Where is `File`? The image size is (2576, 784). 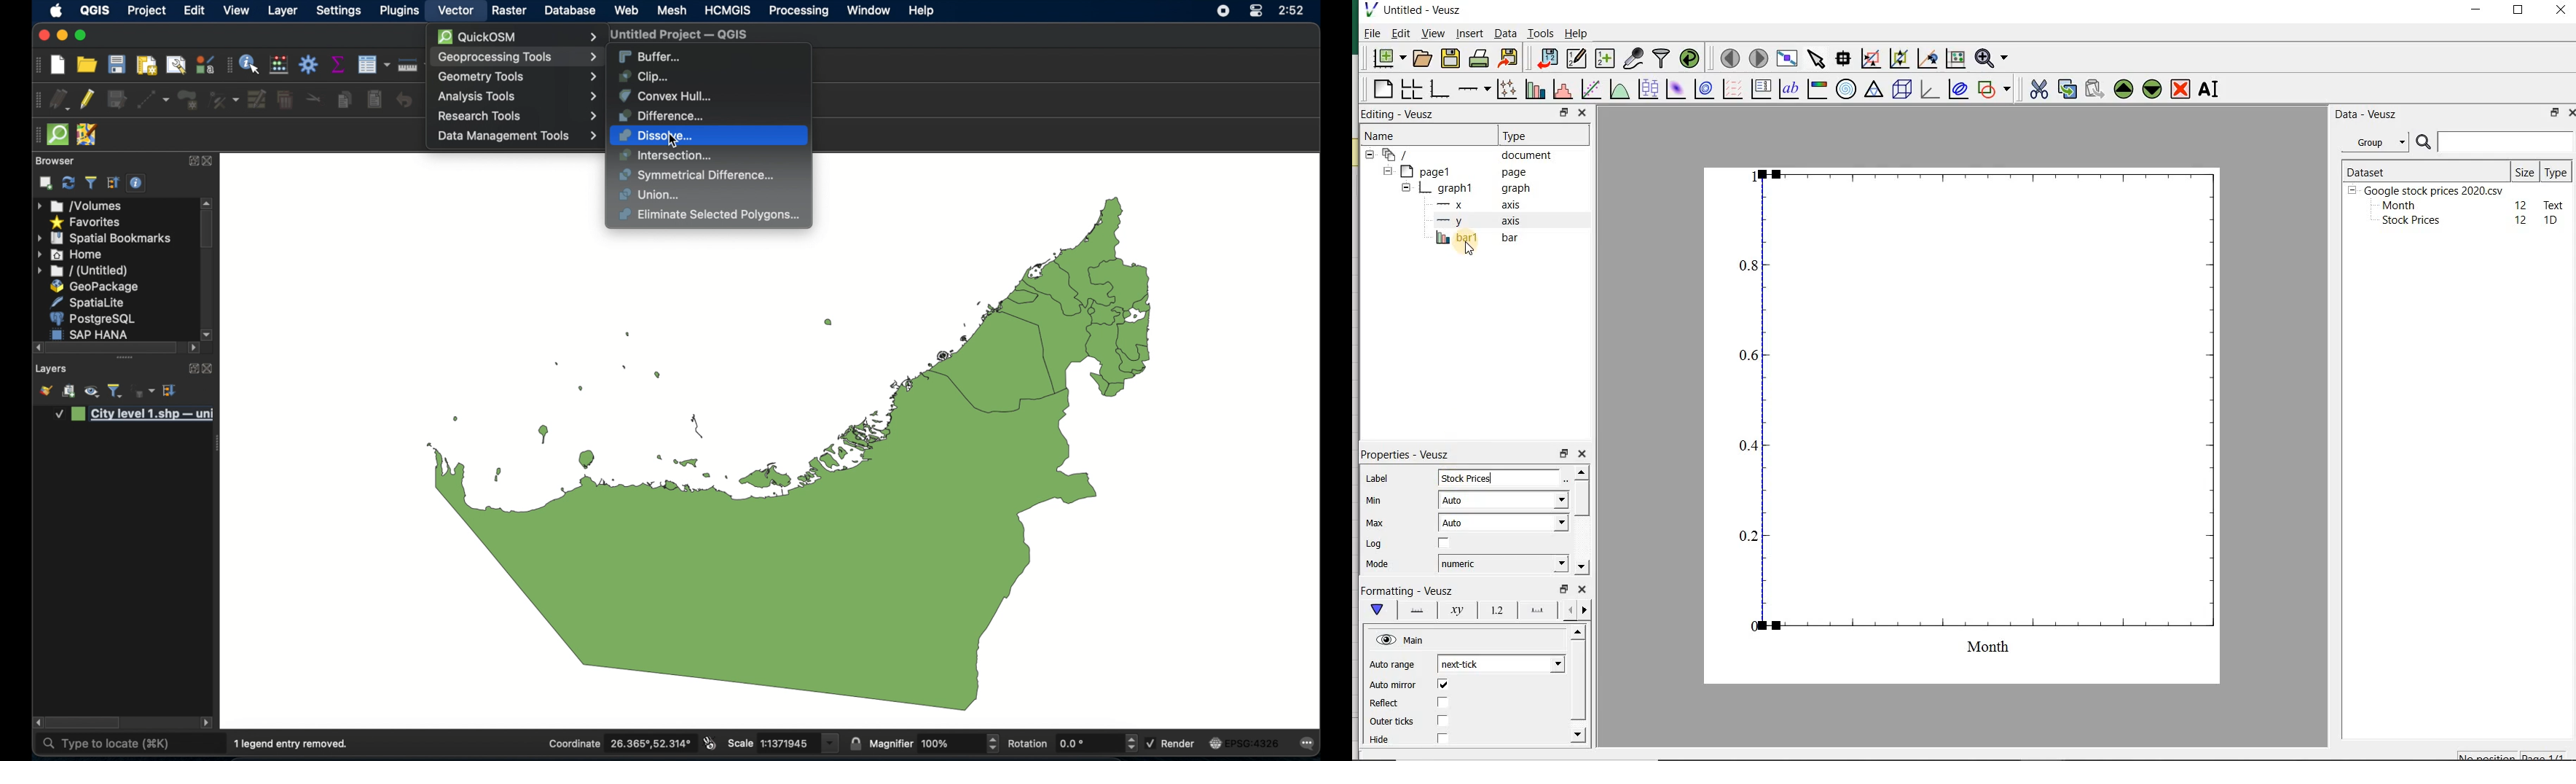
File is located at coordinates (1368, 35).